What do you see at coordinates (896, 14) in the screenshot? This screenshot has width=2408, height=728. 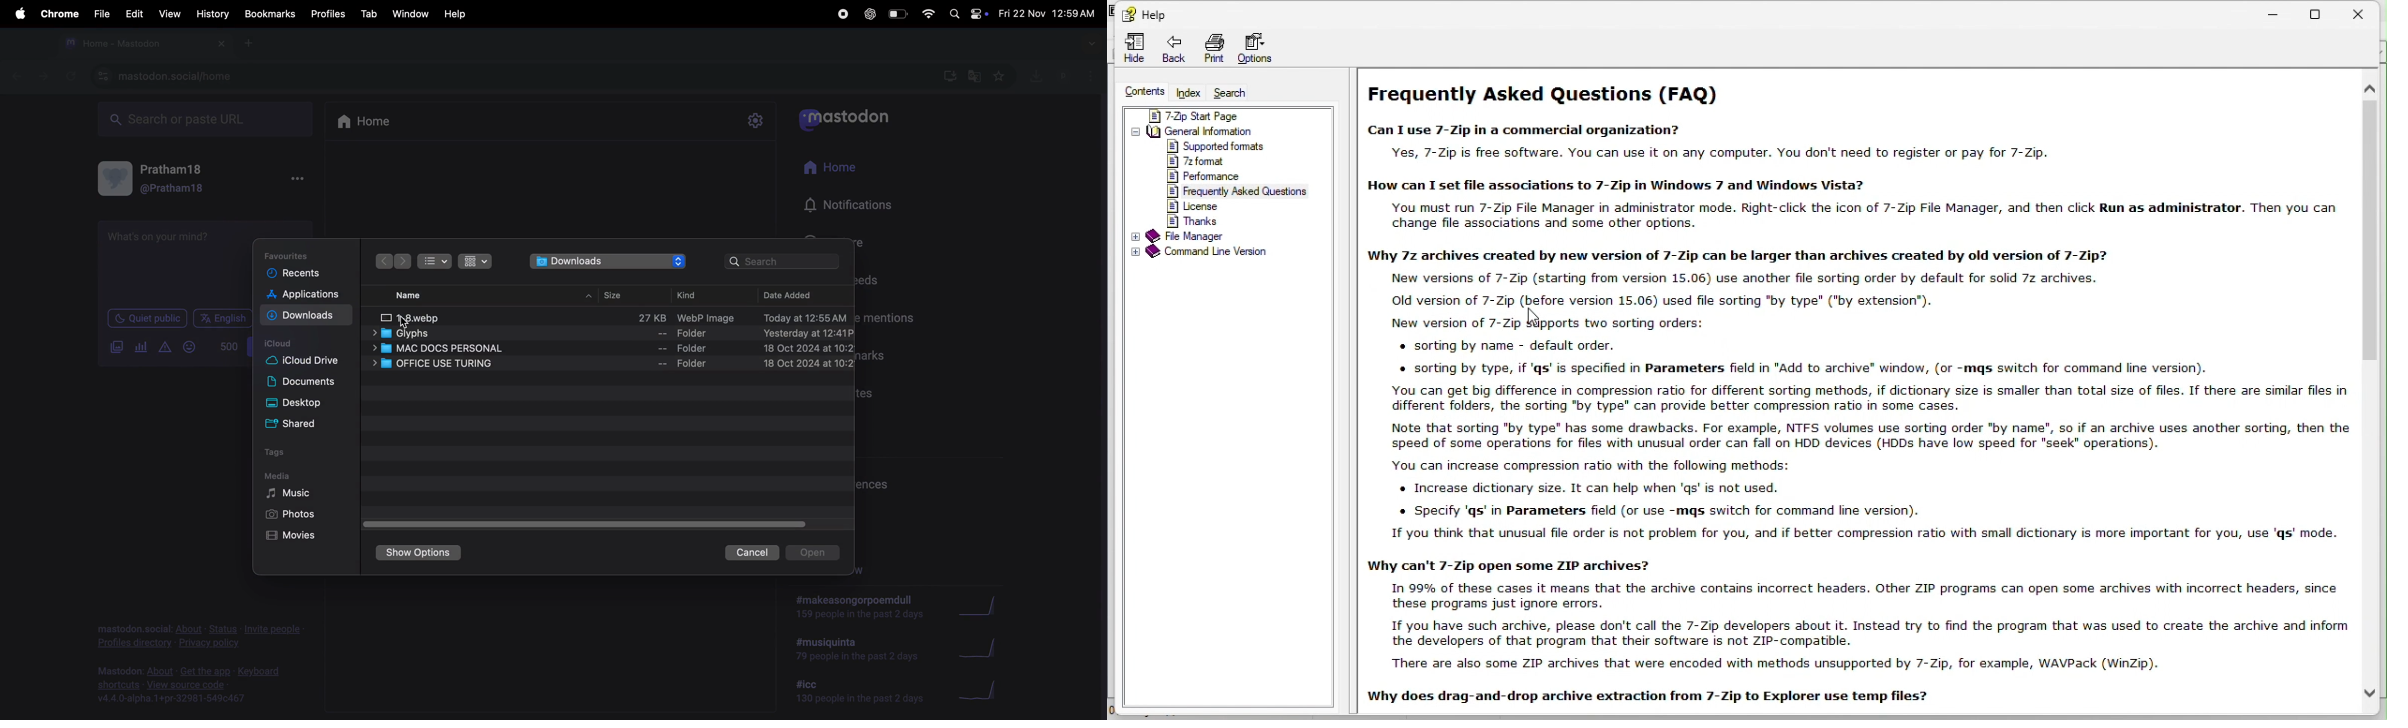 I see `battery` at bounding box center [896, 14].